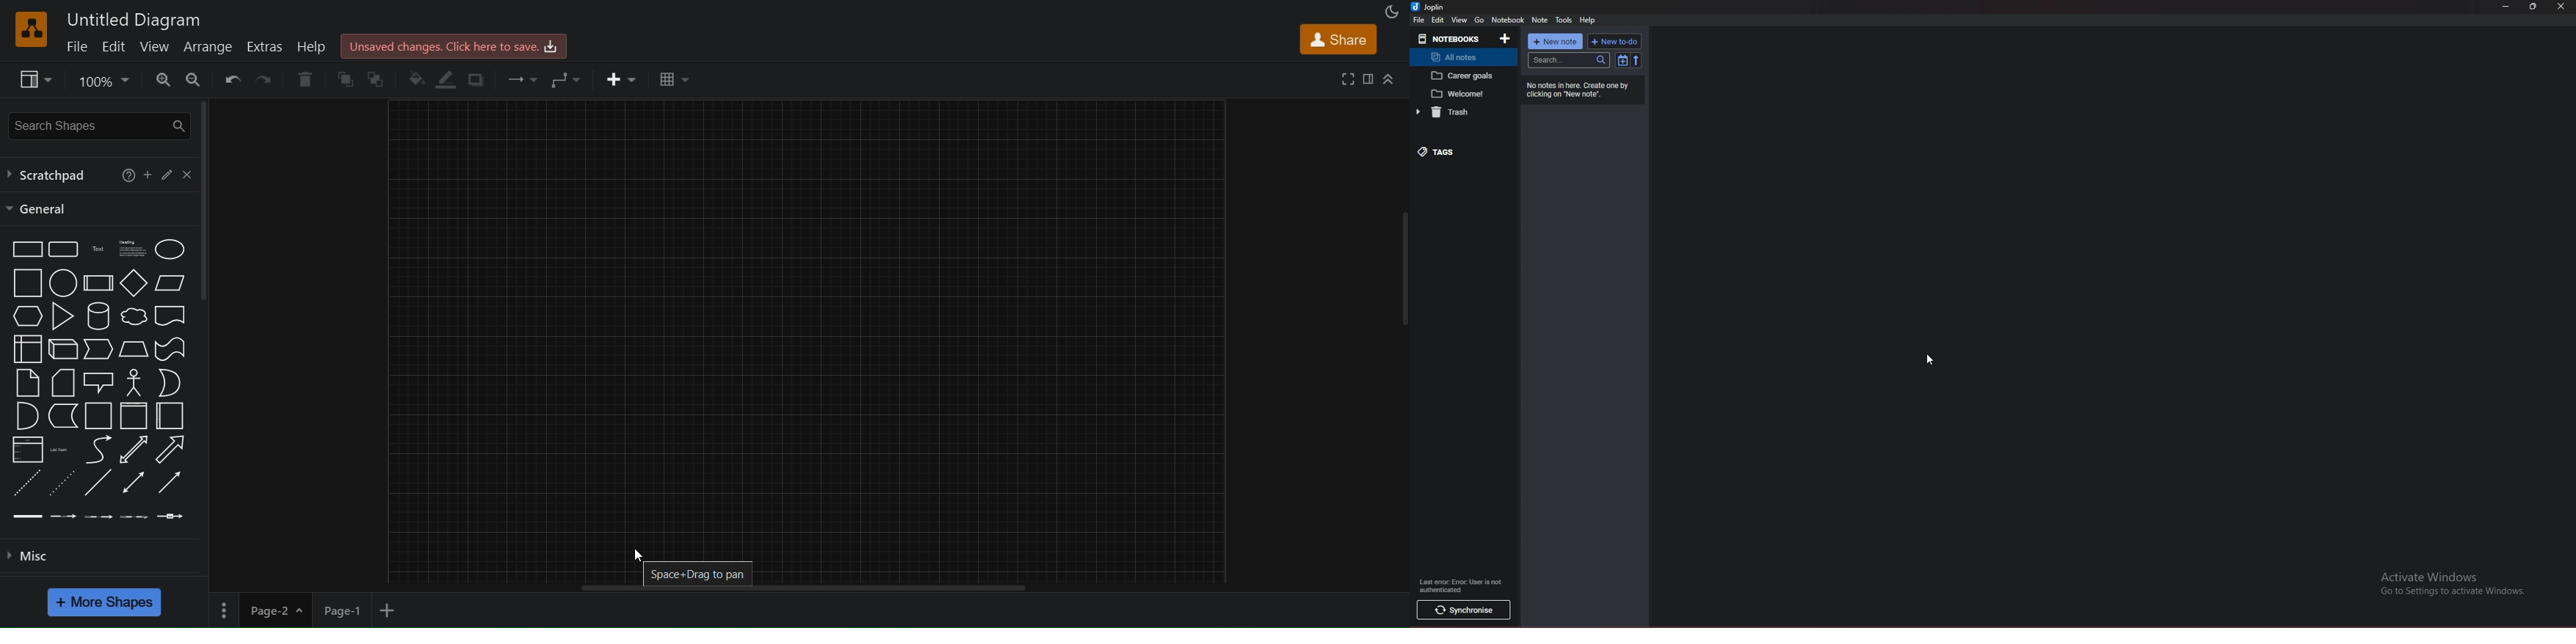  Describe the element at coordinates (1462, 610) in the screenshot. I see `sync` at that location.